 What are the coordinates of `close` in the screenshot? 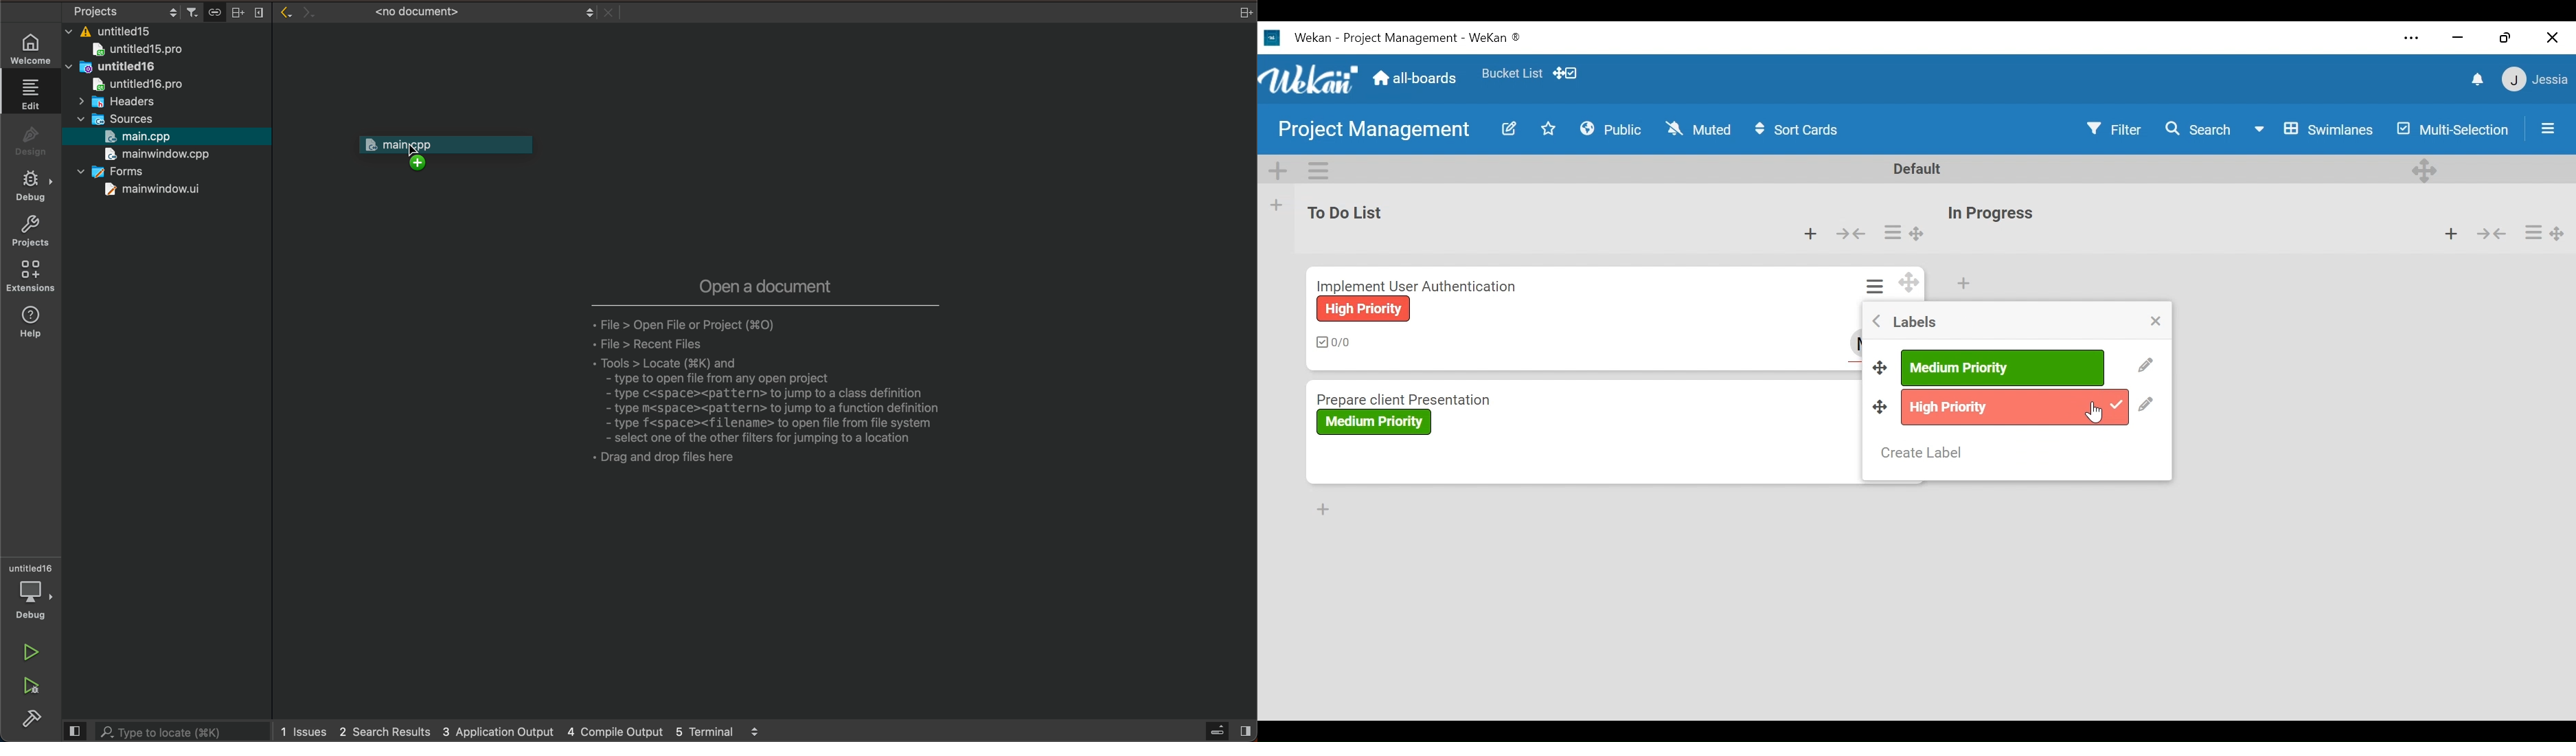 It's located at (261, 13).